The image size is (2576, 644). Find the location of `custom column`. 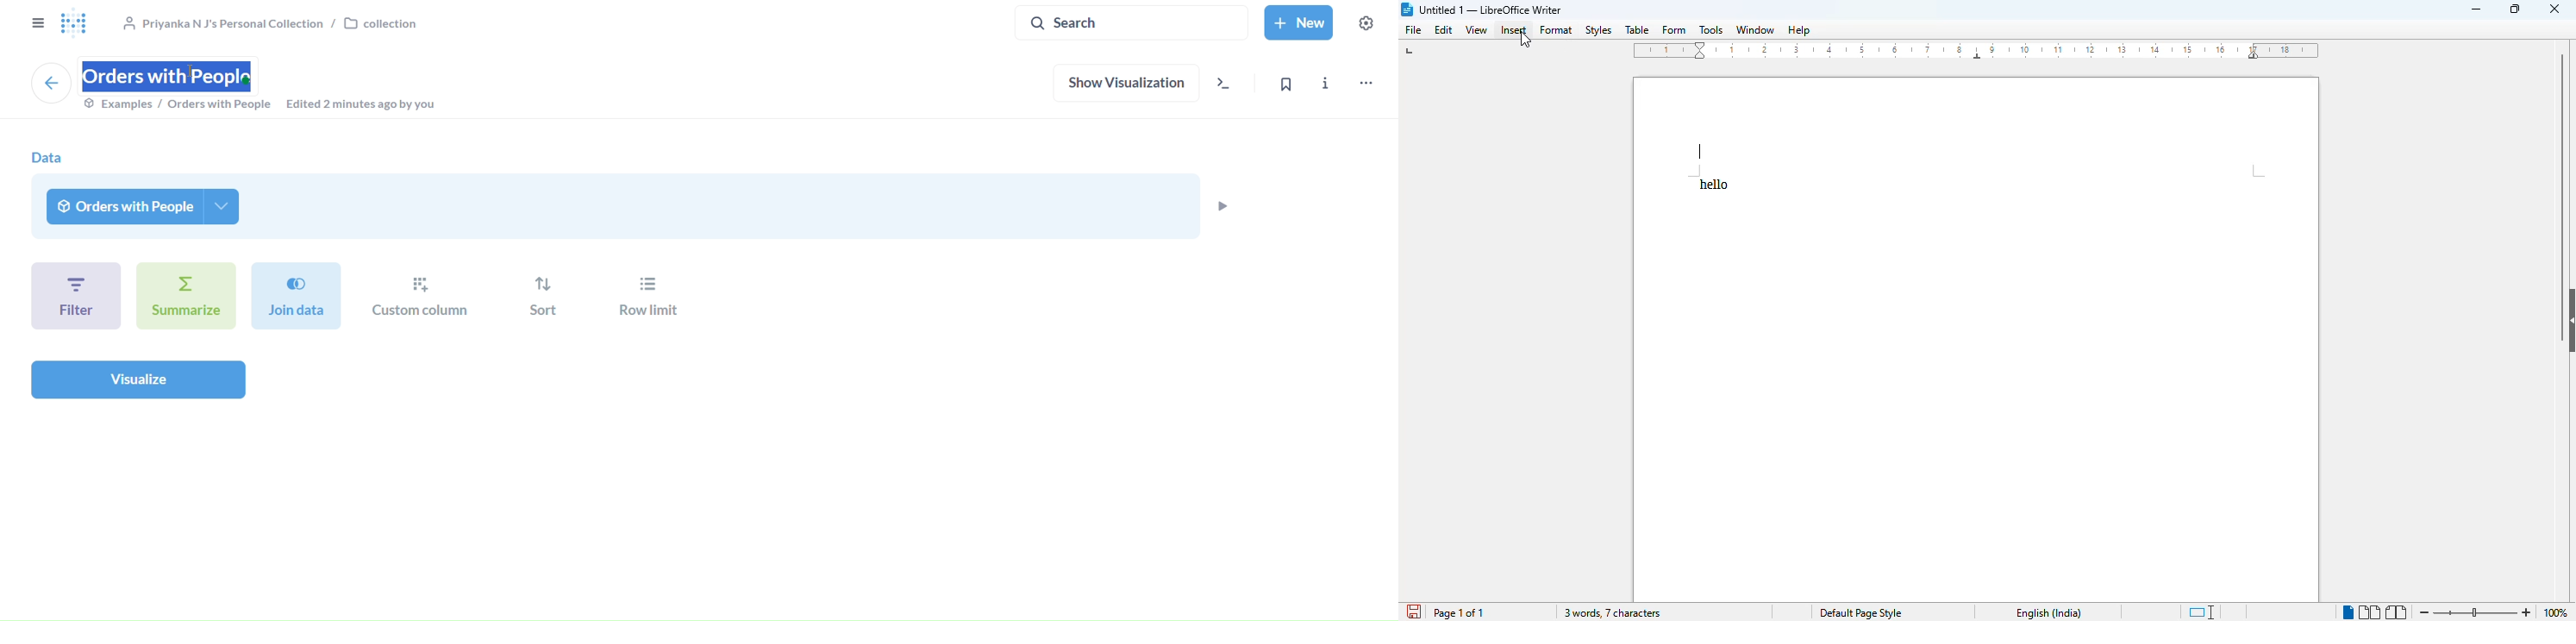

custom column is located at coordinates (423, 297).